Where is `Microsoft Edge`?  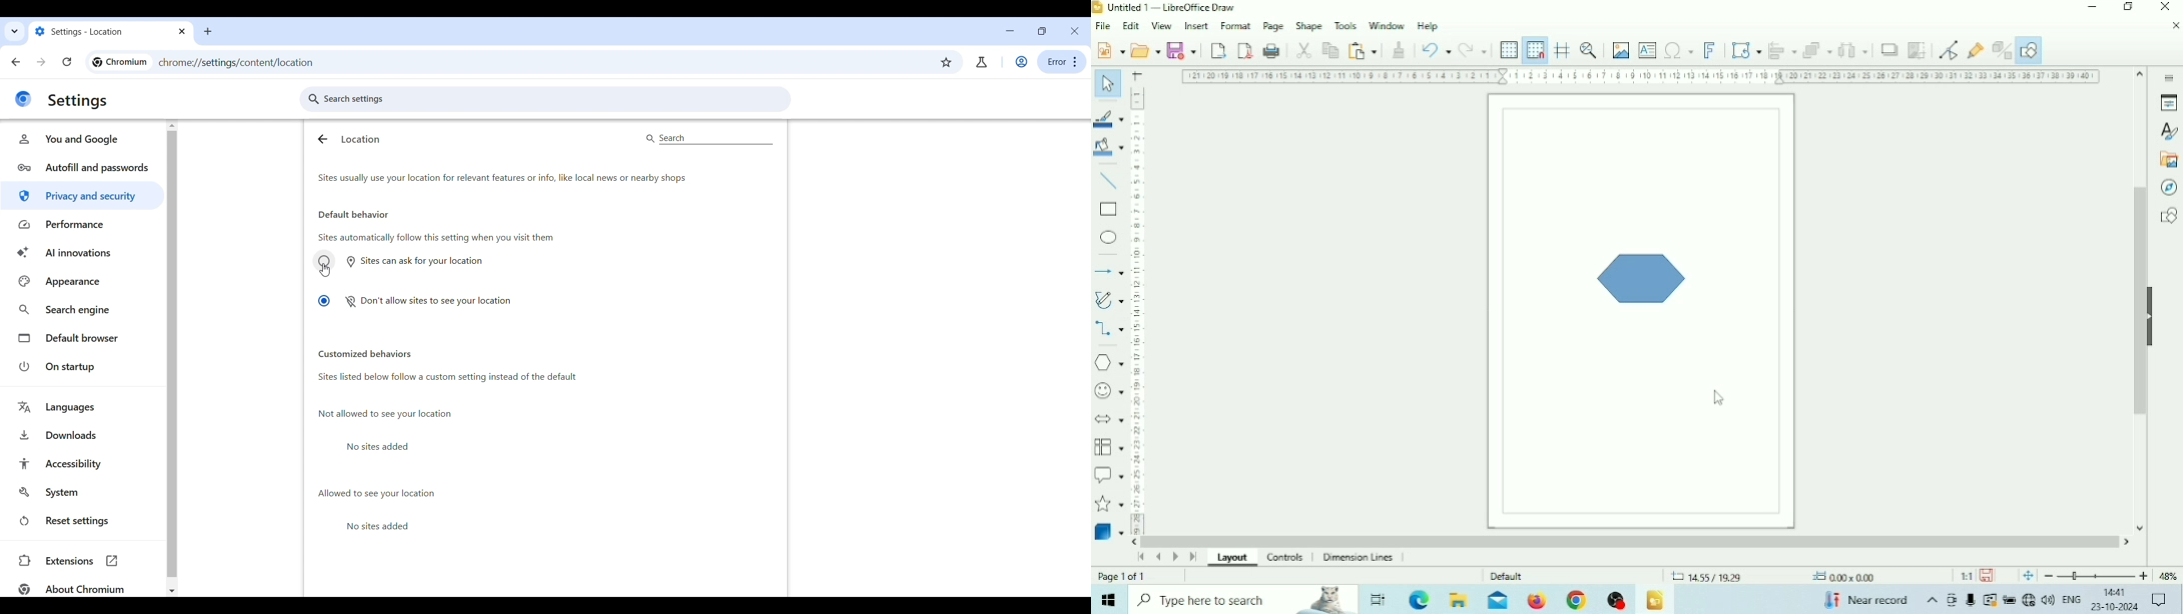 Microsoft Edge is located at coordinates (1421, 599).